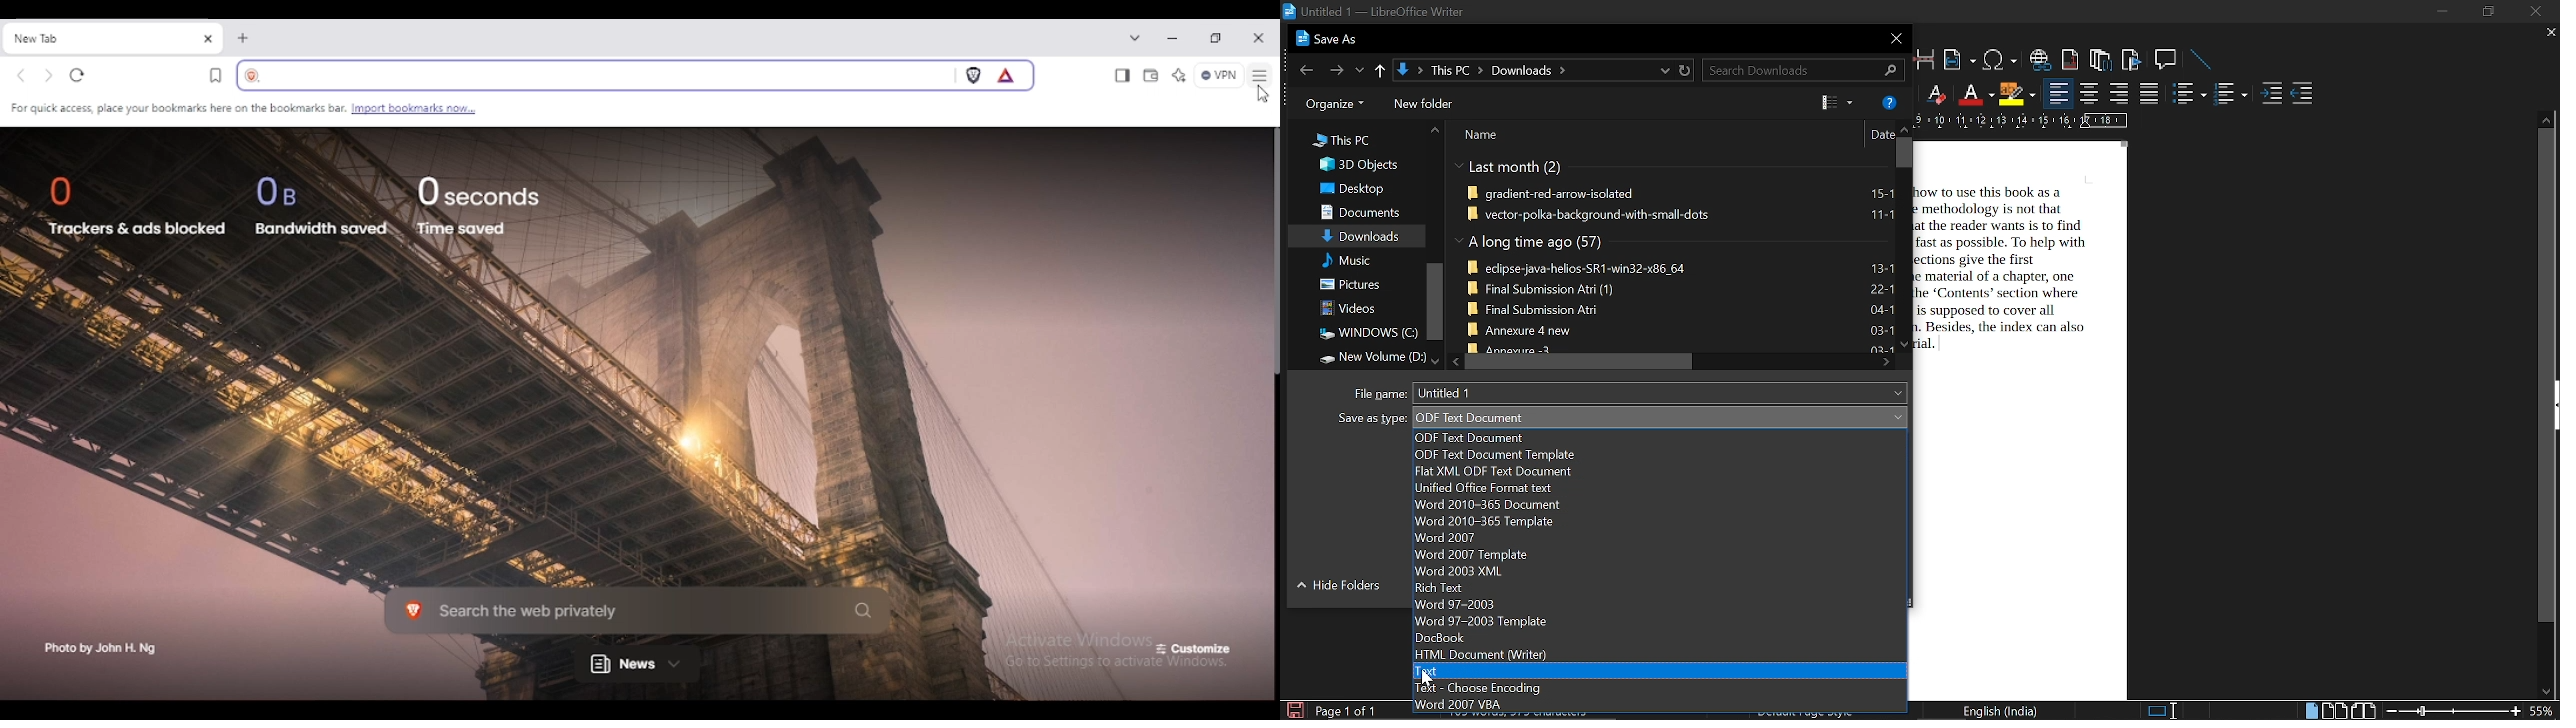  I want to click on move down, so click(1905, 343).